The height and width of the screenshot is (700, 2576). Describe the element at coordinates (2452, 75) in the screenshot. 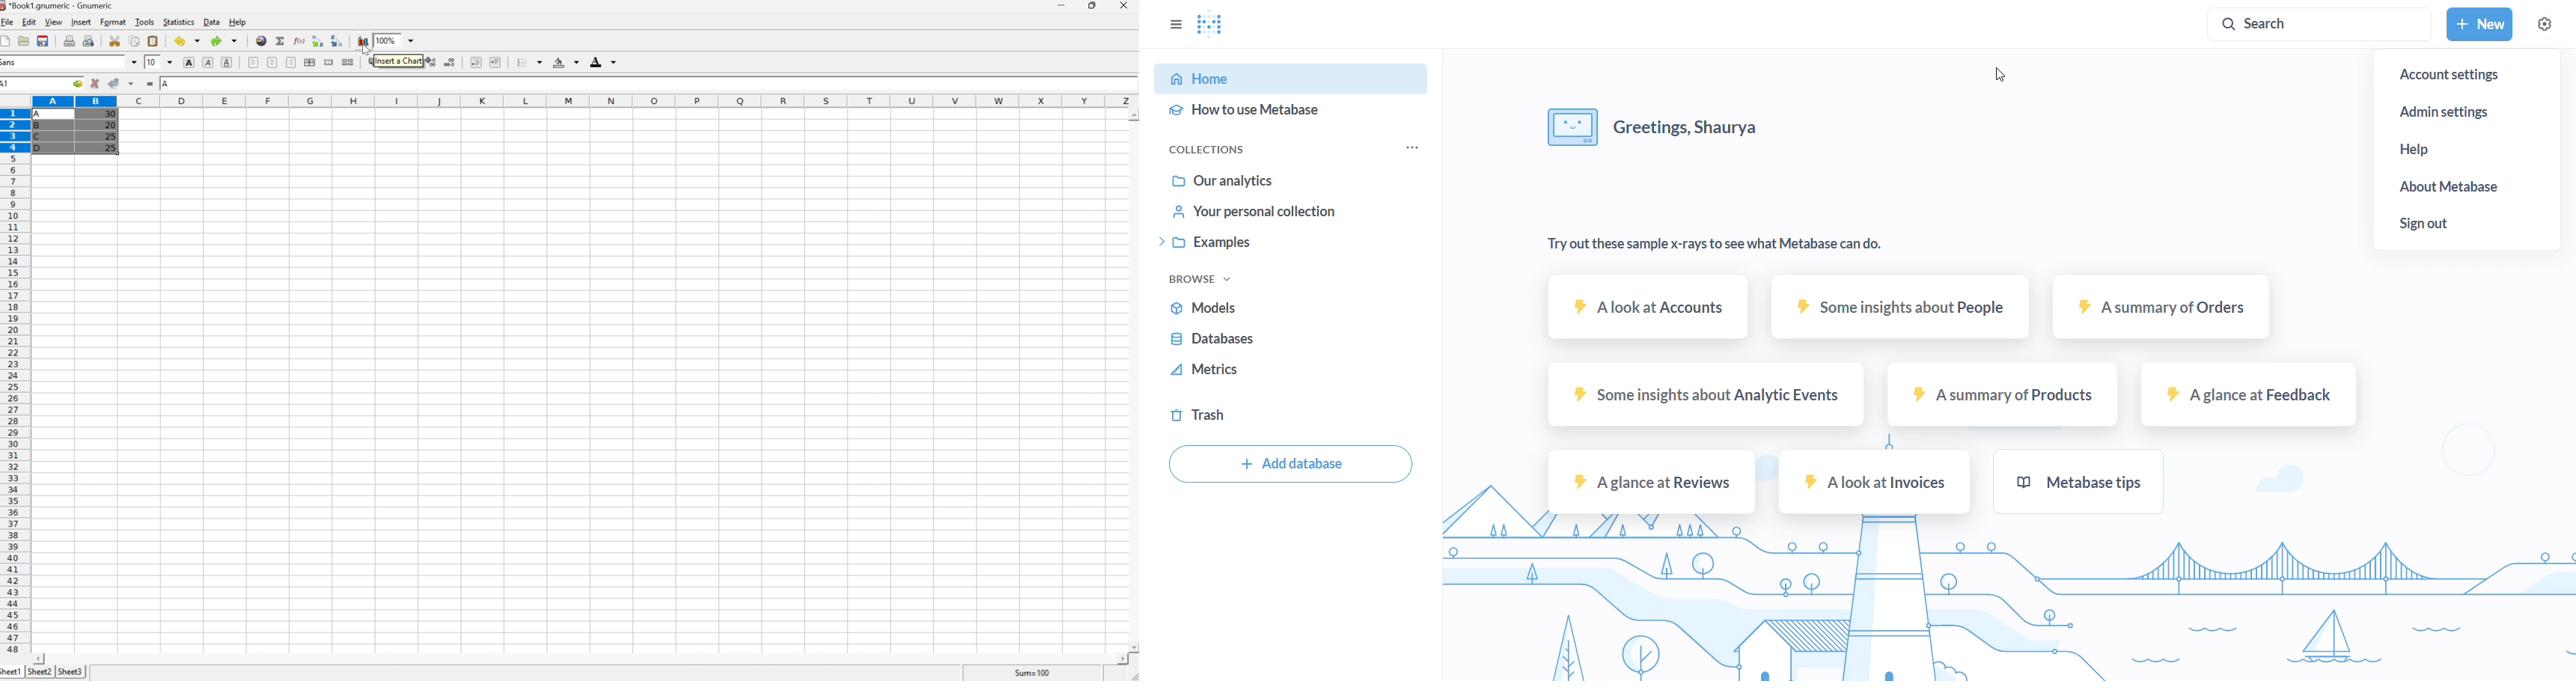

I see `account settings` at that location.